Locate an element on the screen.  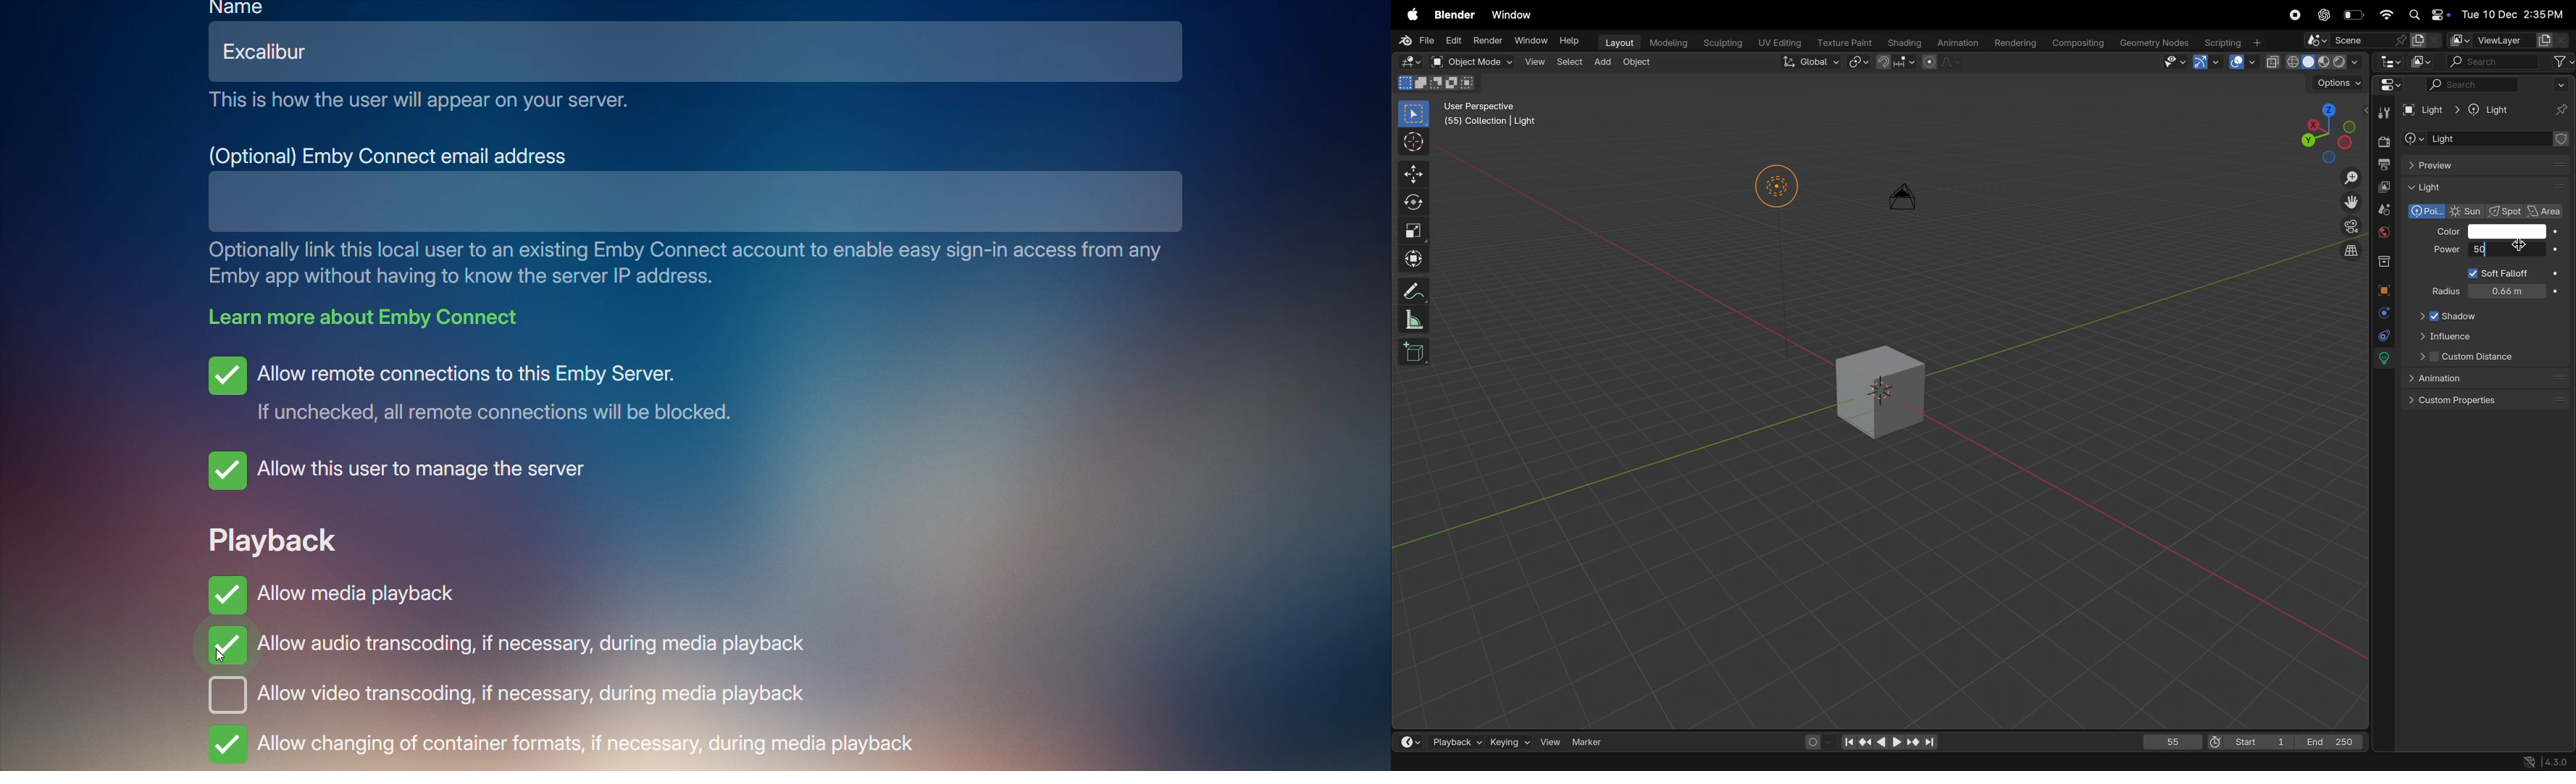
blender is located at coordinates (1455, 13).